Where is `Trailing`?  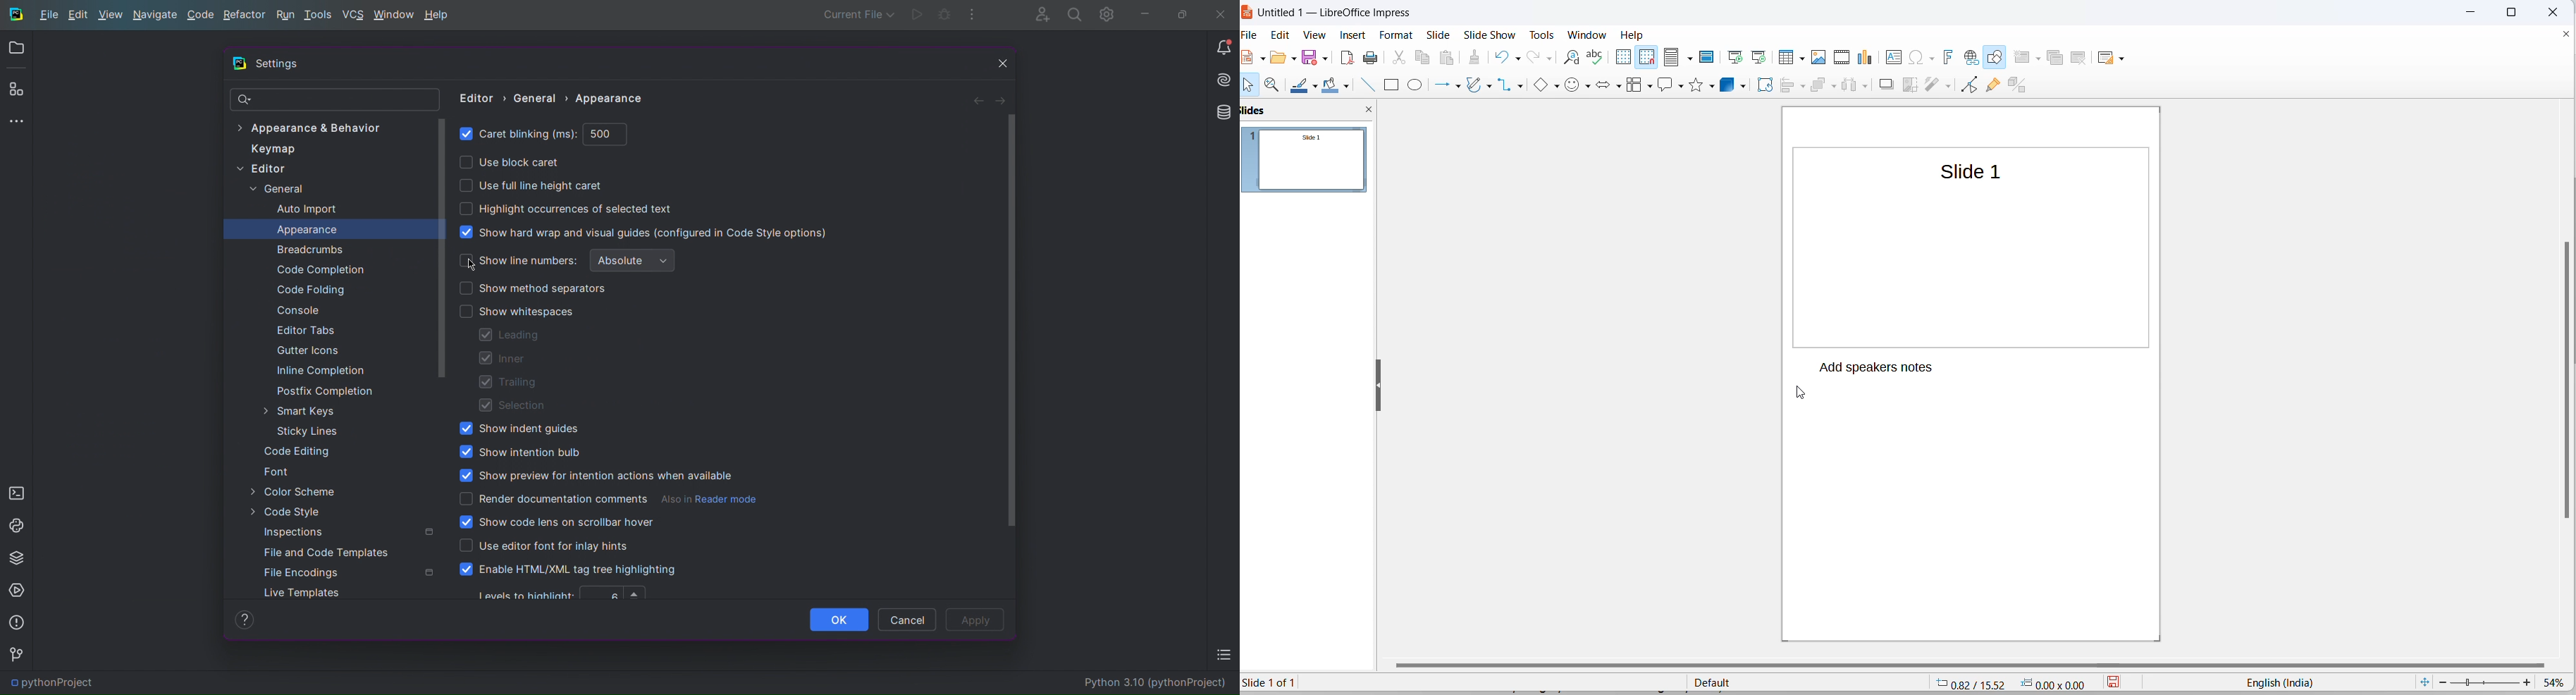 Trailing is located at coordinates (508, 383).